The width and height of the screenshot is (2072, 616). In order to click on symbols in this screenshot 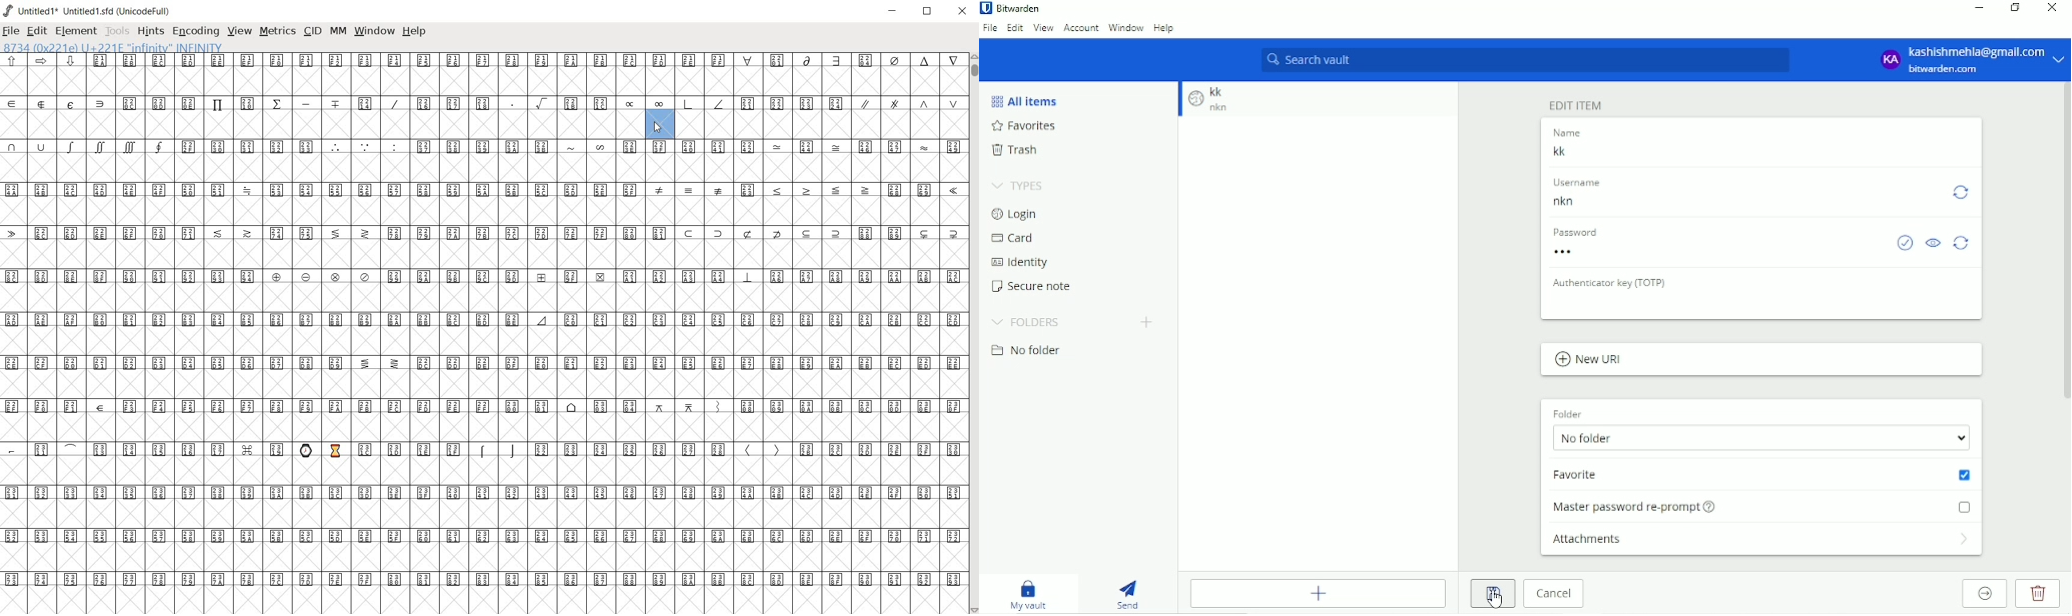, I will do `click(88, 146)`.